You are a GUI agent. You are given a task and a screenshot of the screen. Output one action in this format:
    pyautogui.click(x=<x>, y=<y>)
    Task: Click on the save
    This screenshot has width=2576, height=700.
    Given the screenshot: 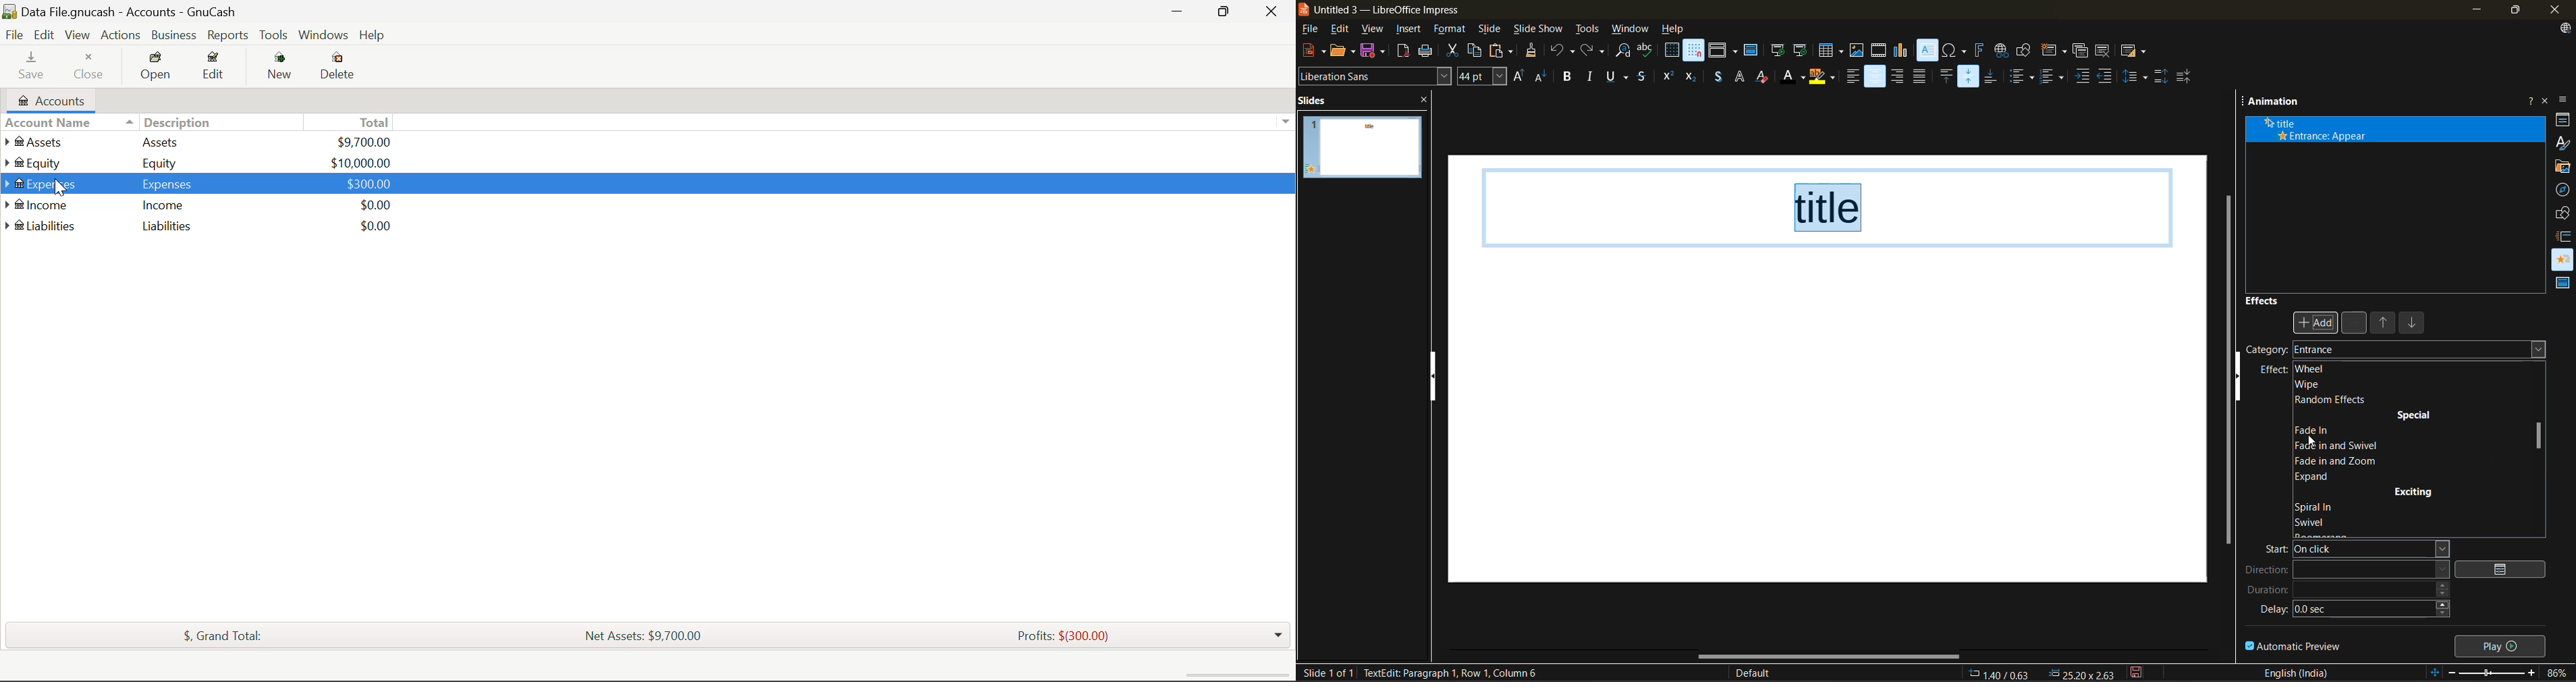 What is the action you would take?
    pyautogui.click(x=1374, y=50)
    